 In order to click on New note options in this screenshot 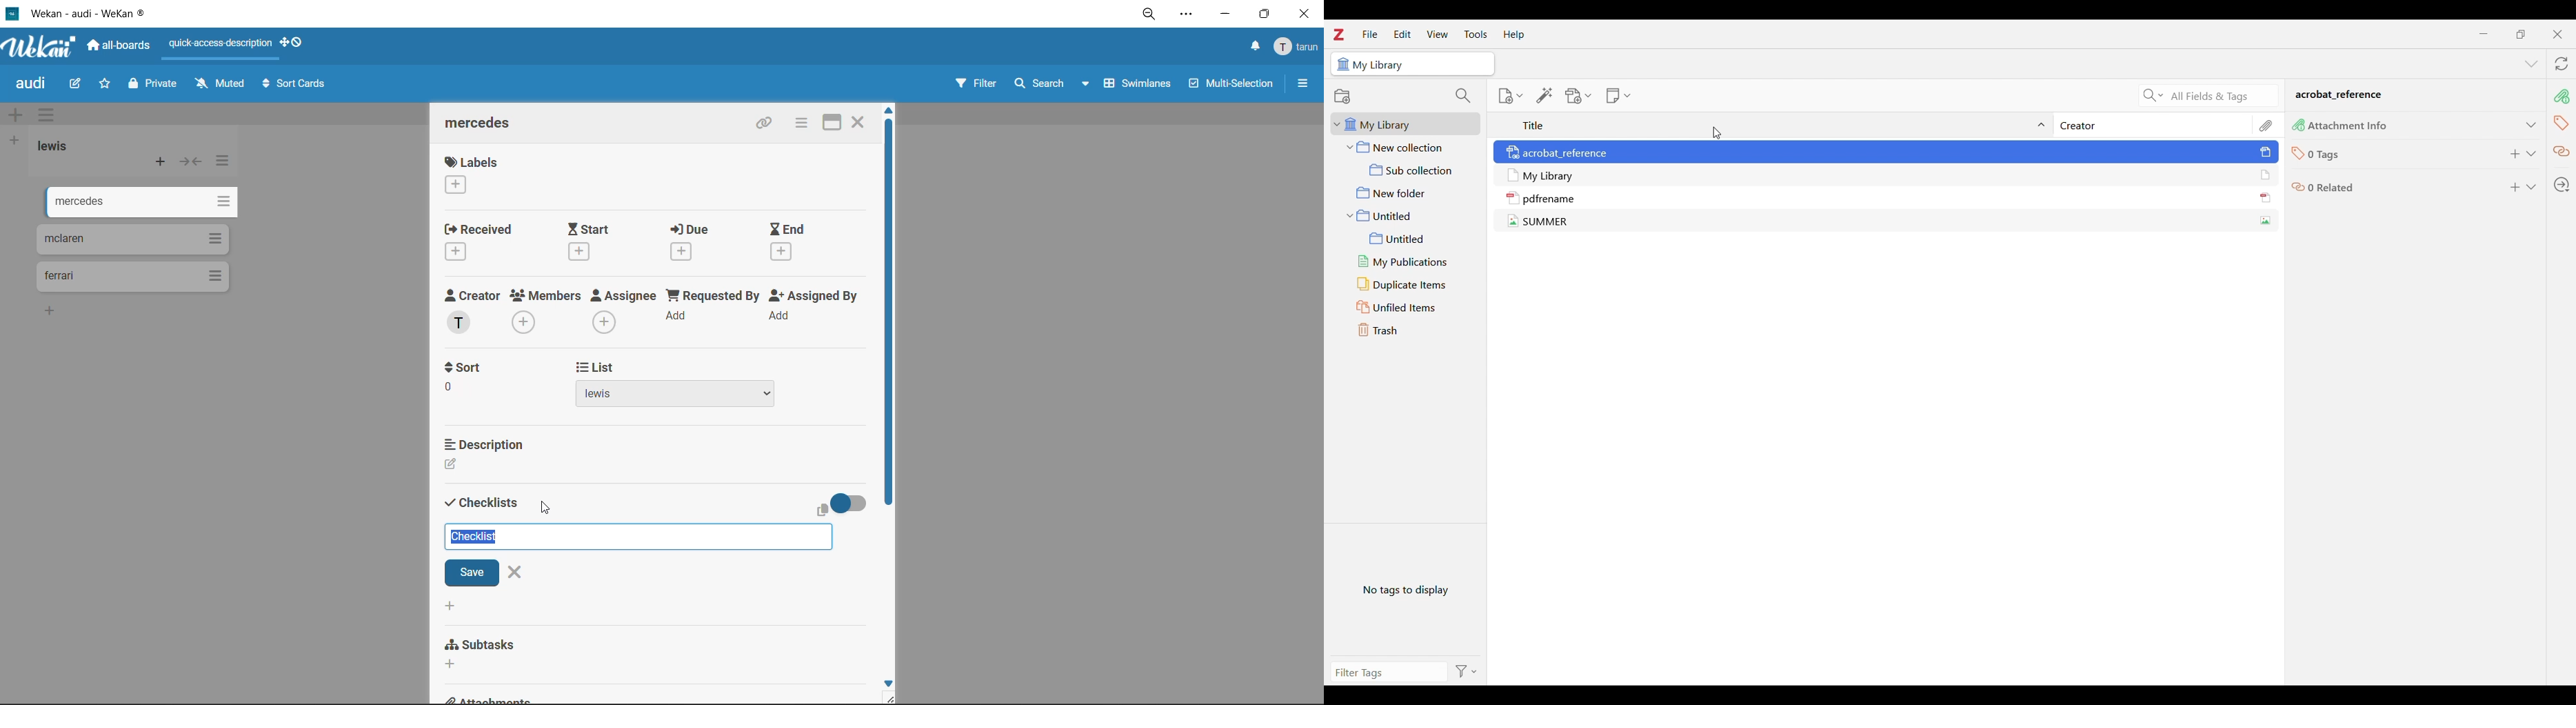, I will do `click(1619, 96)`.